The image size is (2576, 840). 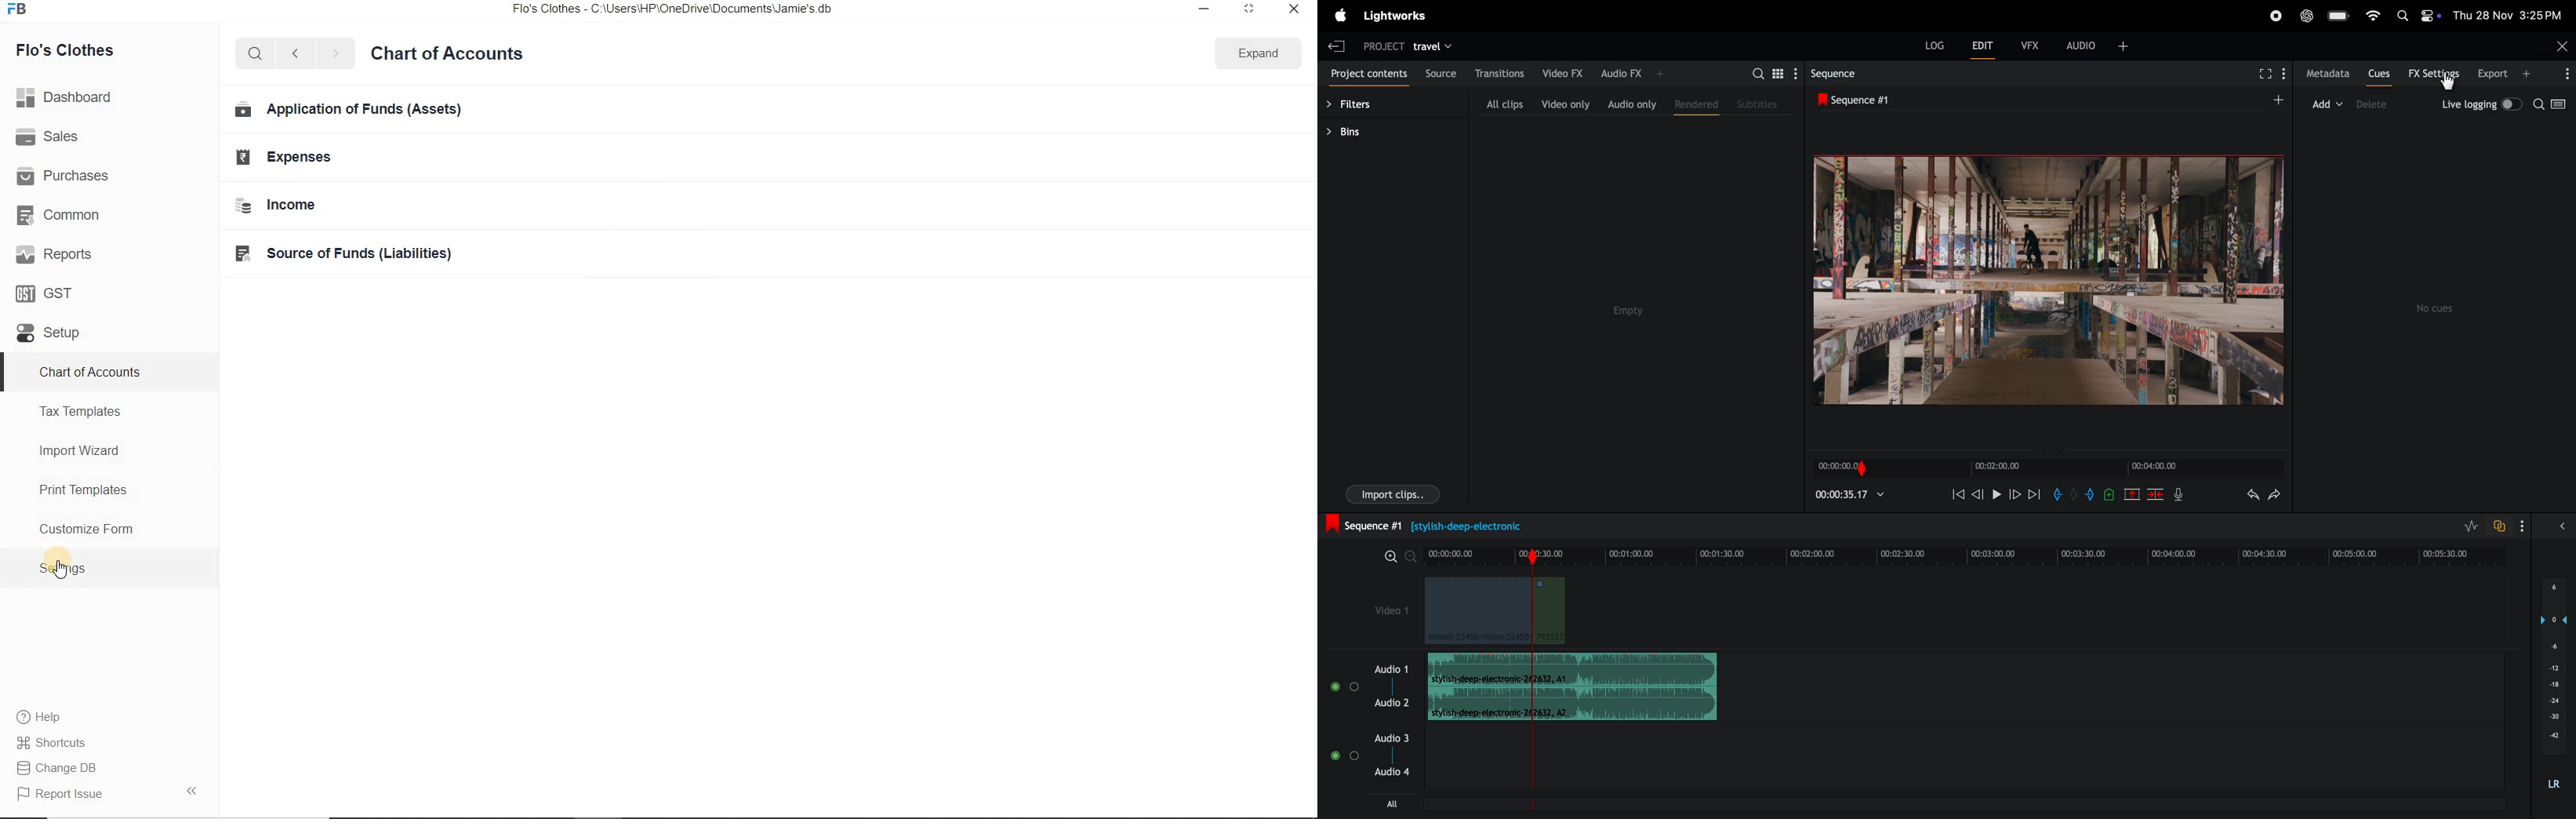 I want to click on Expenses, so click(x=285, y=153).